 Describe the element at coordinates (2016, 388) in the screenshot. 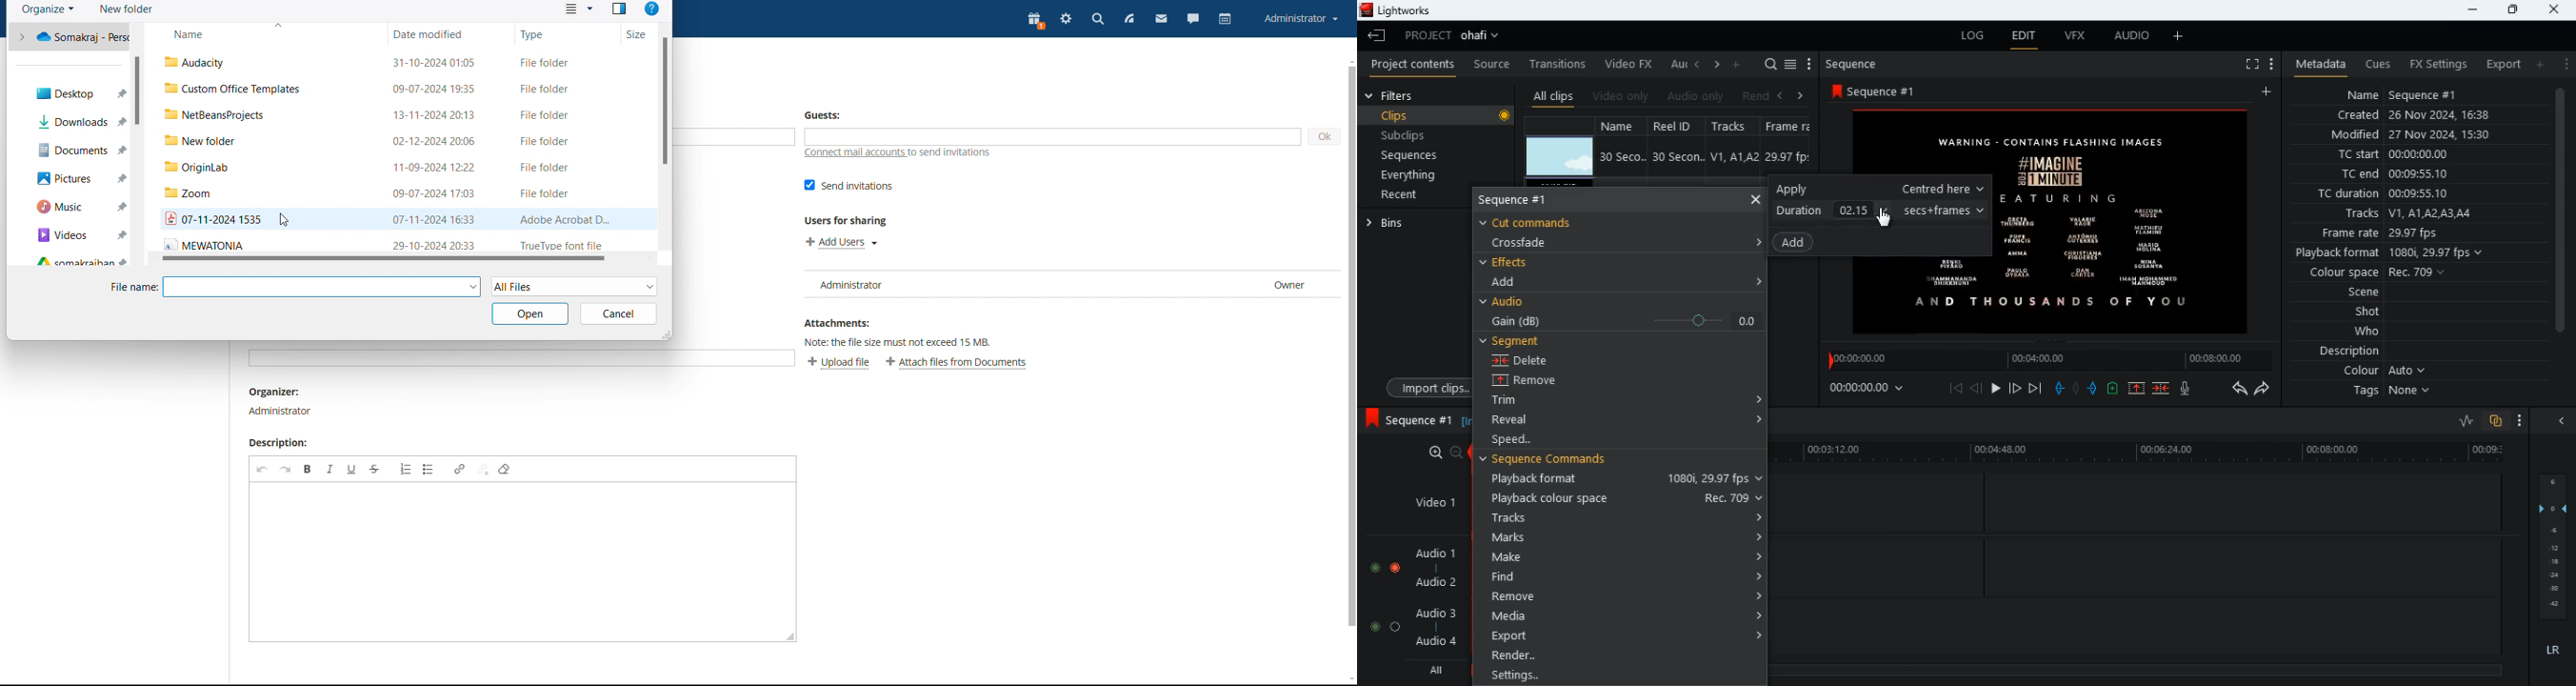

I see `front` at that location.